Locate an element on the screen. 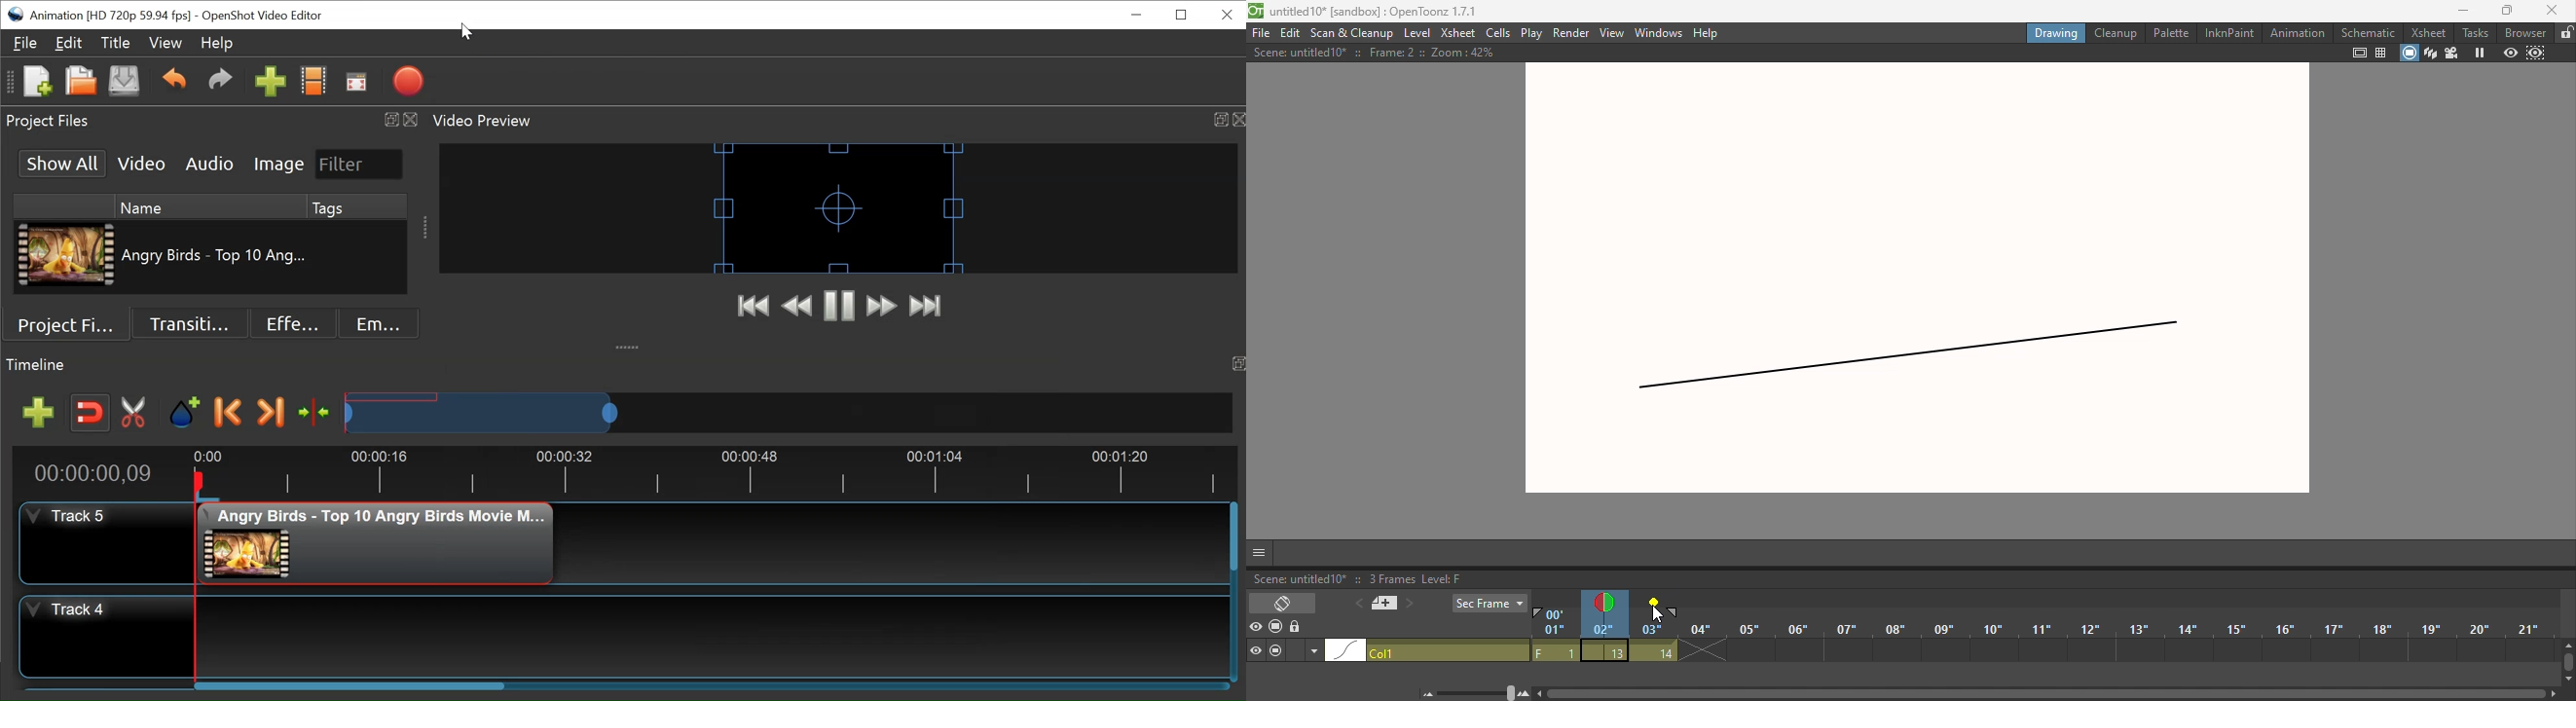 The image size is (2576, 728). Snap is located at coordinates (89, 413).